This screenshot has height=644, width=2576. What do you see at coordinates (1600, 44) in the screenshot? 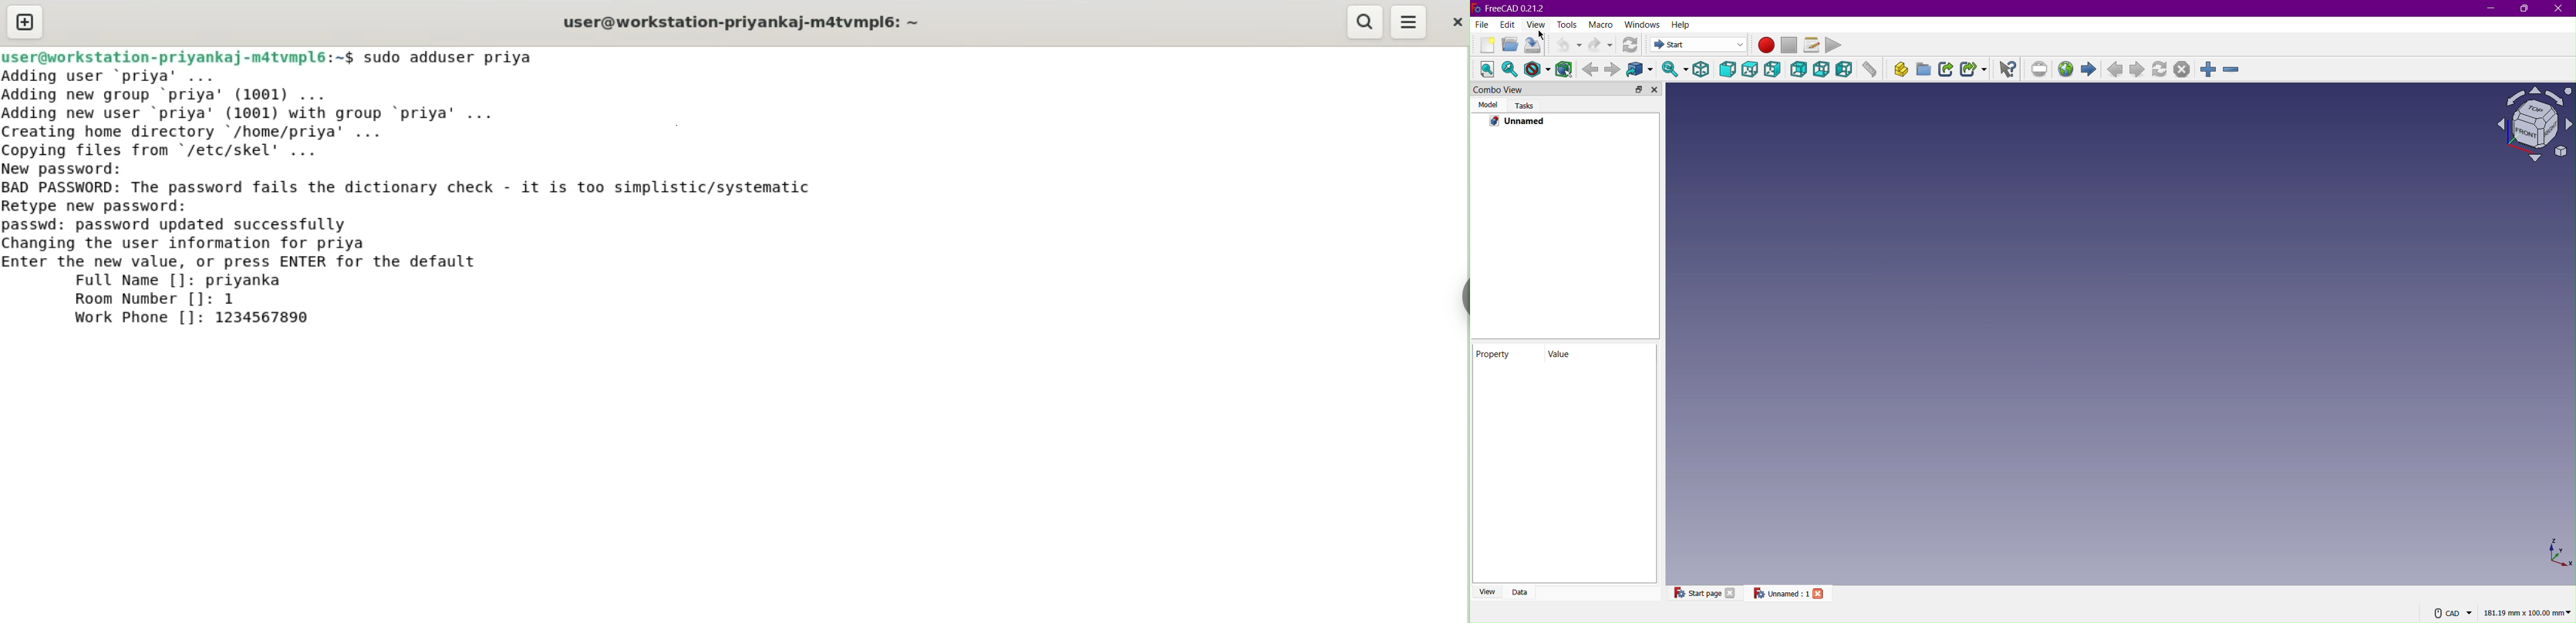
I see `Redo ` at bounding box center [1600, 44].